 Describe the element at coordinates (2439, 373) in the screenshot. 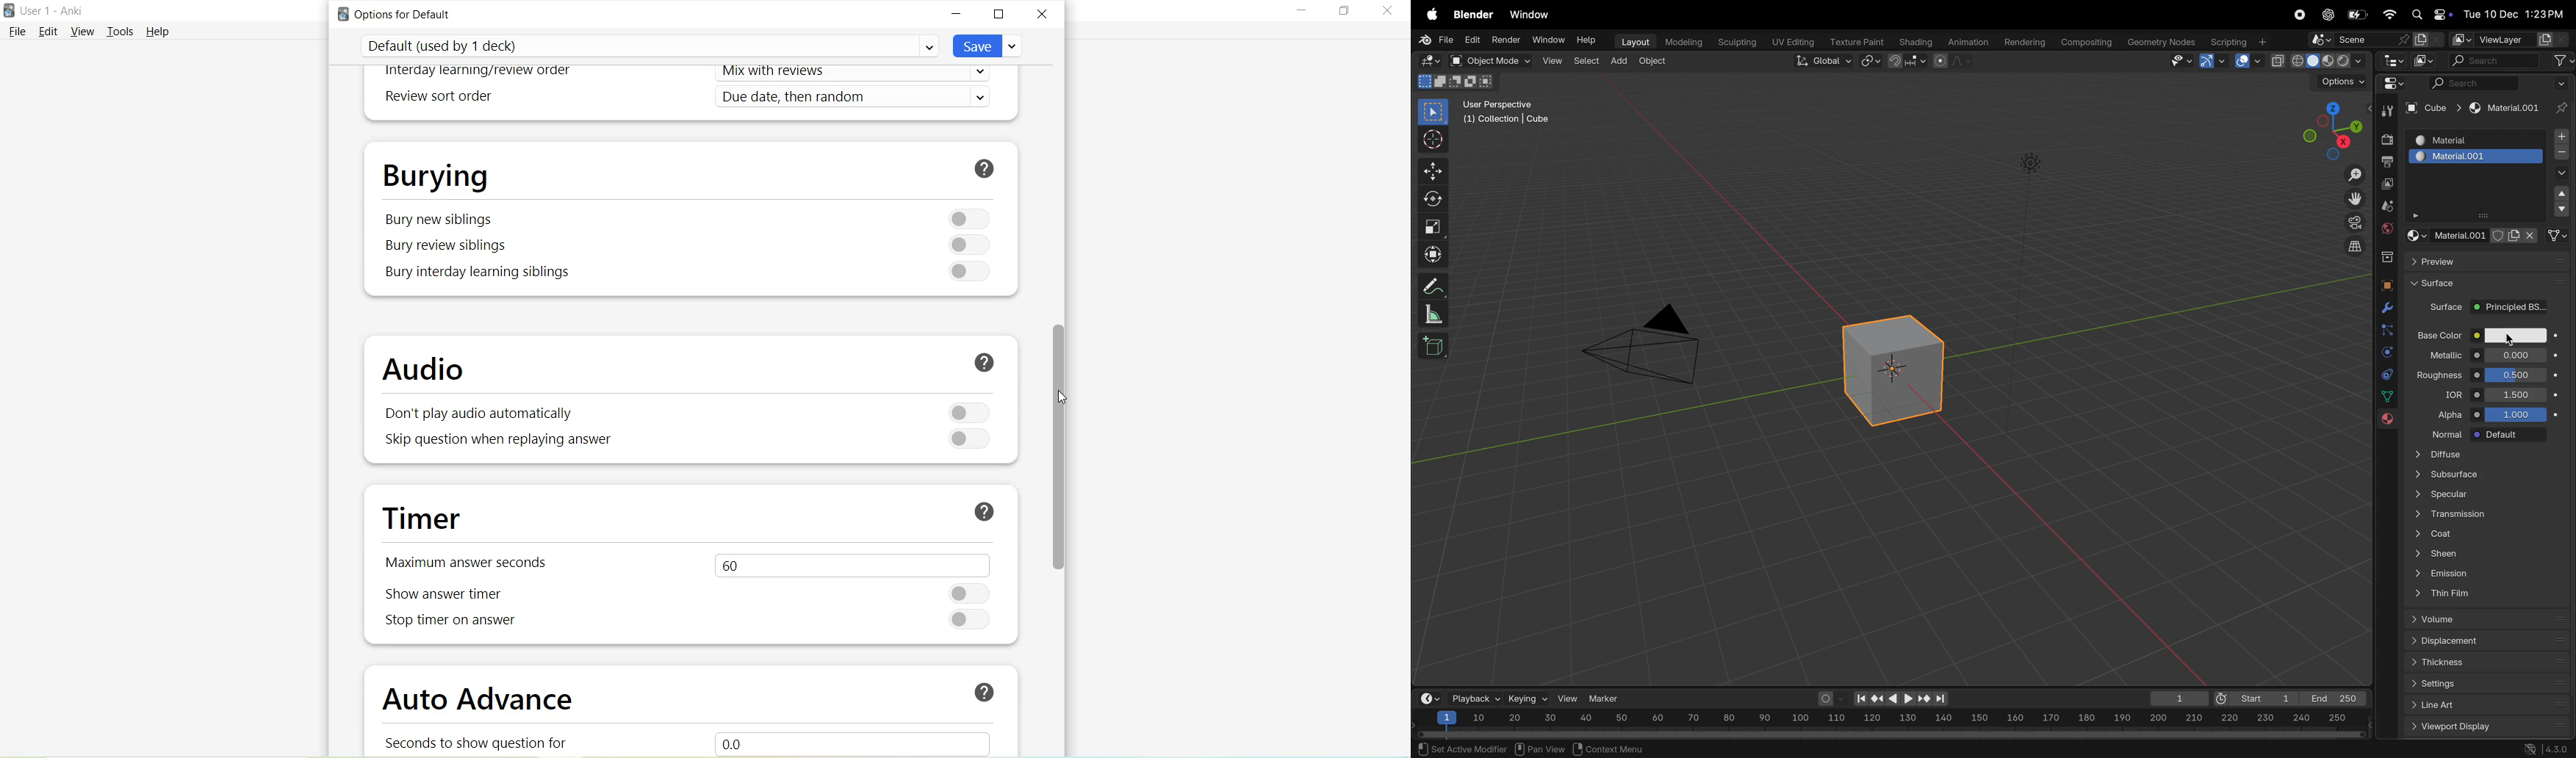

I see `roughness` at that location.